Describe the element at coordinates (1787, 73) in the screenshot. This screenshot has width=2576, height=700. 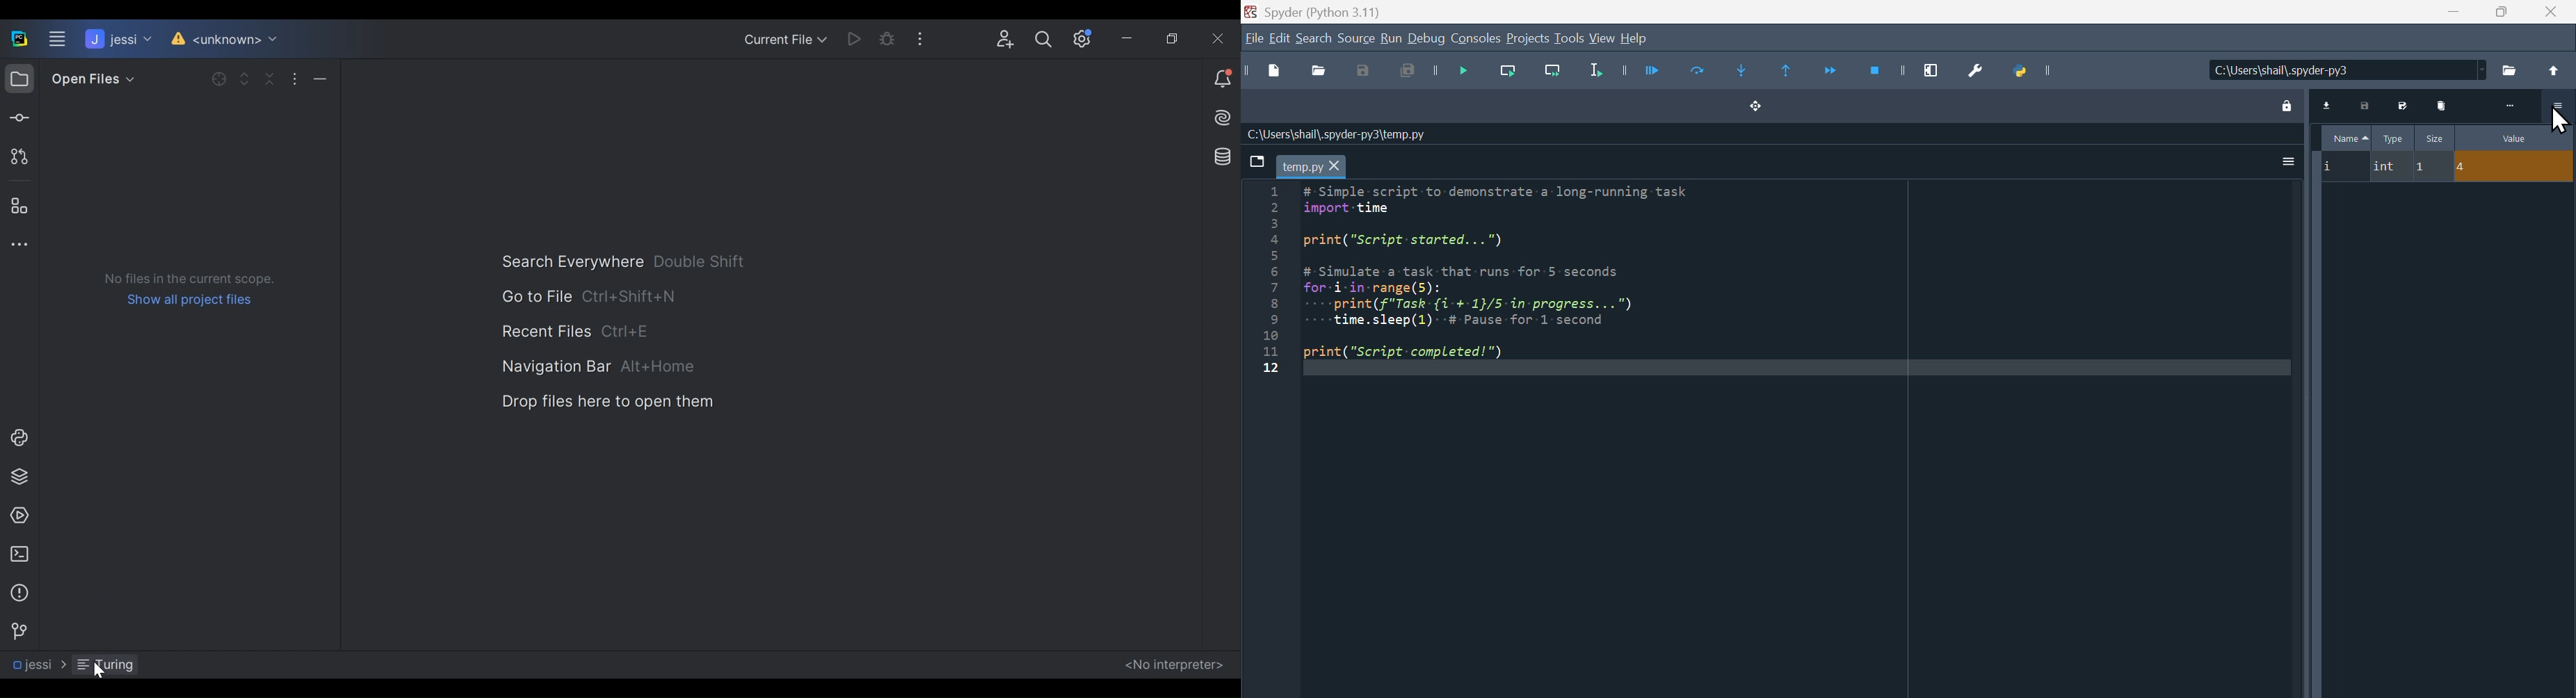
I see `Execute until same function returns` at that location.